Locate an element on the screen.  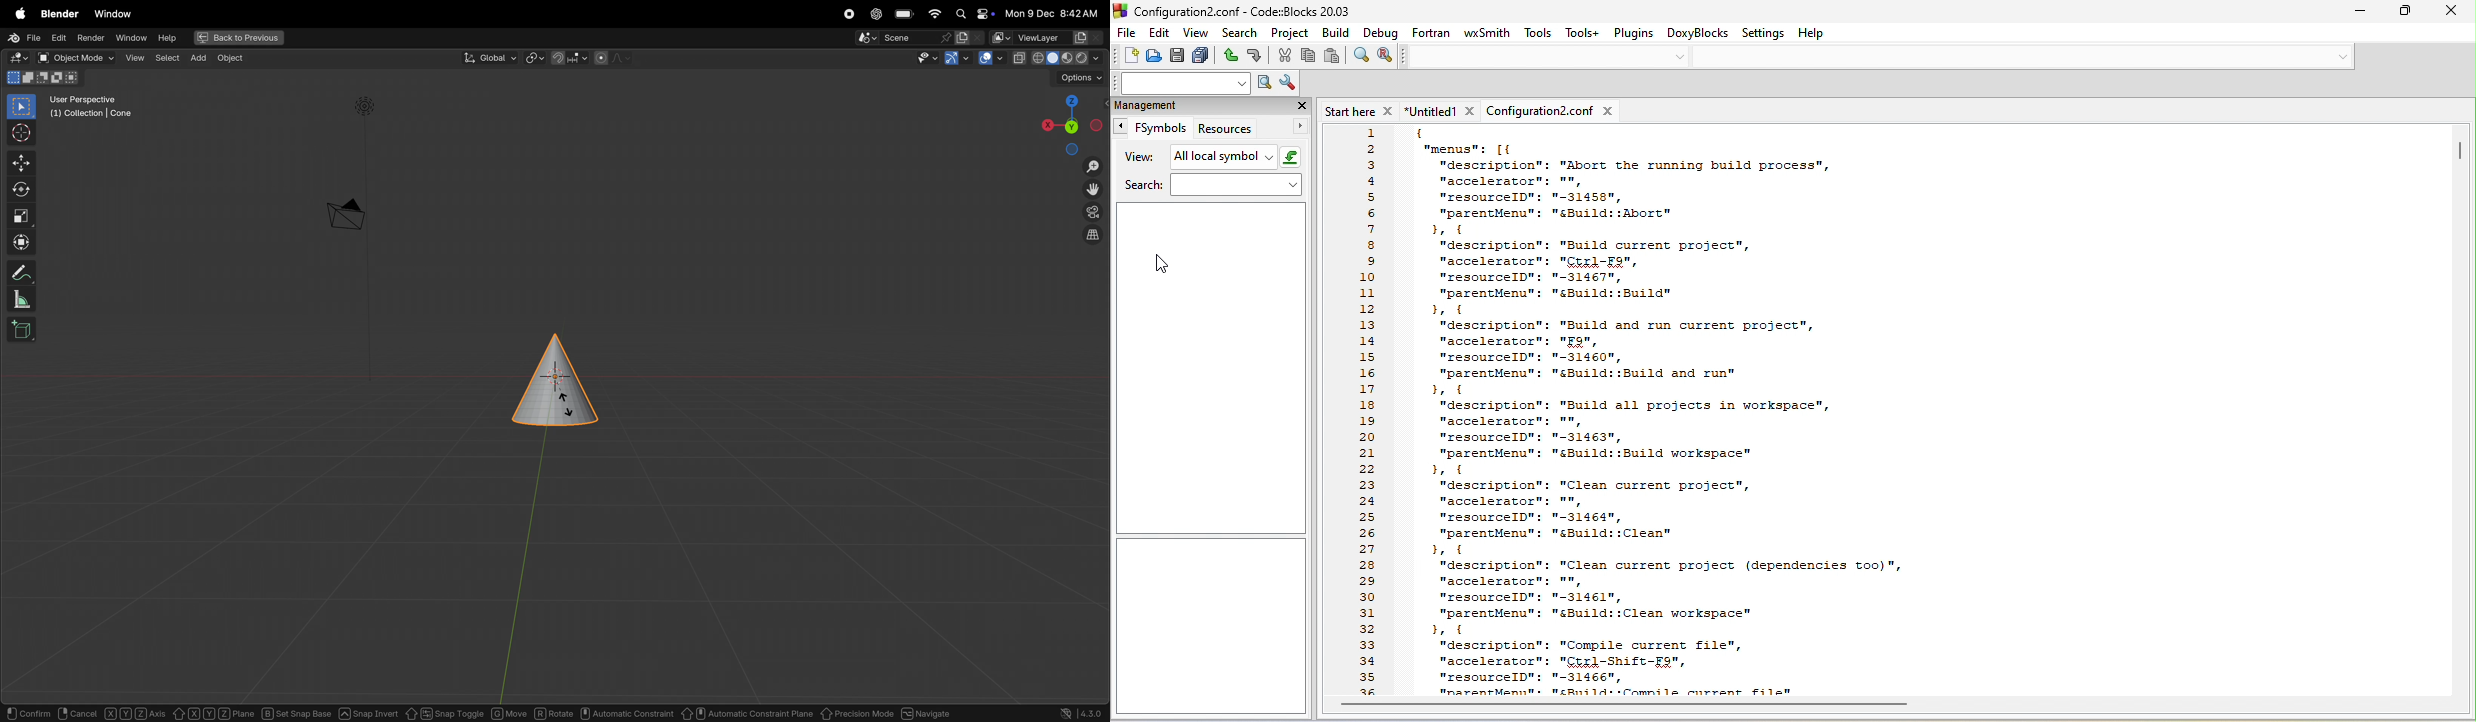
global is located at coordinates (489, 58).